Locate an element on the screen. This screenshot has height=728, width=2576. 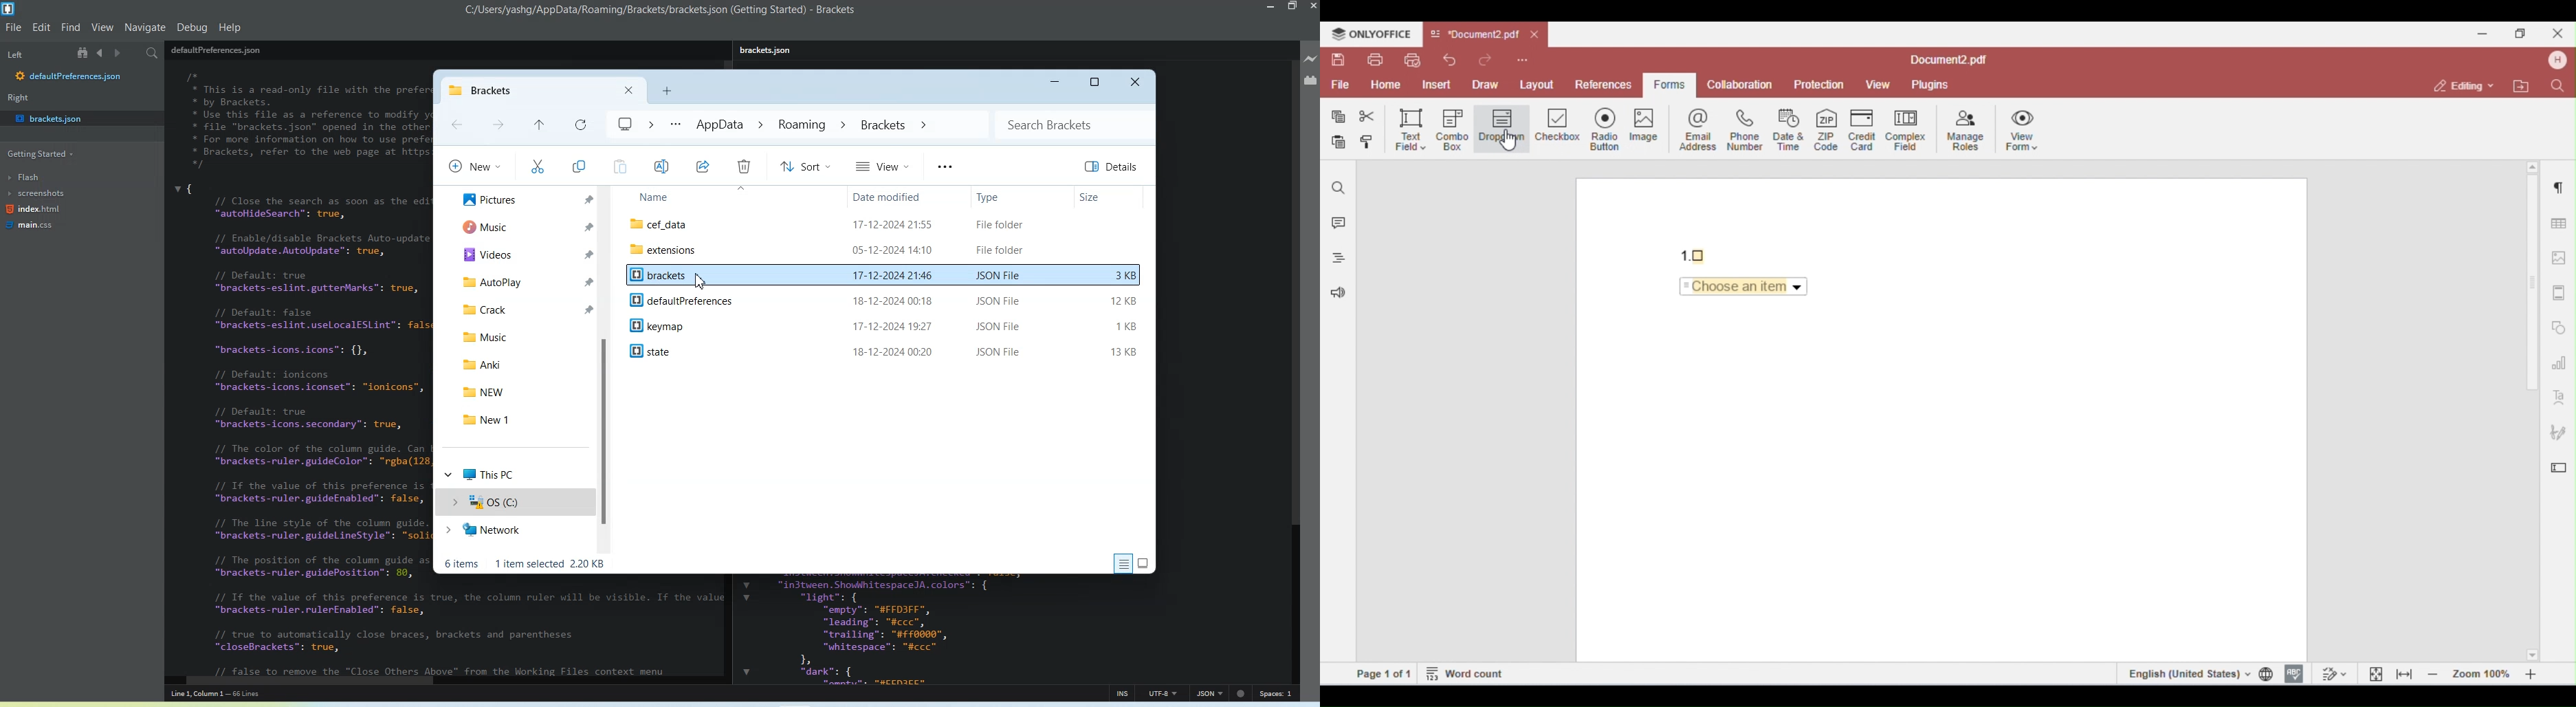
New 1 is located at coordinates (524, 420).